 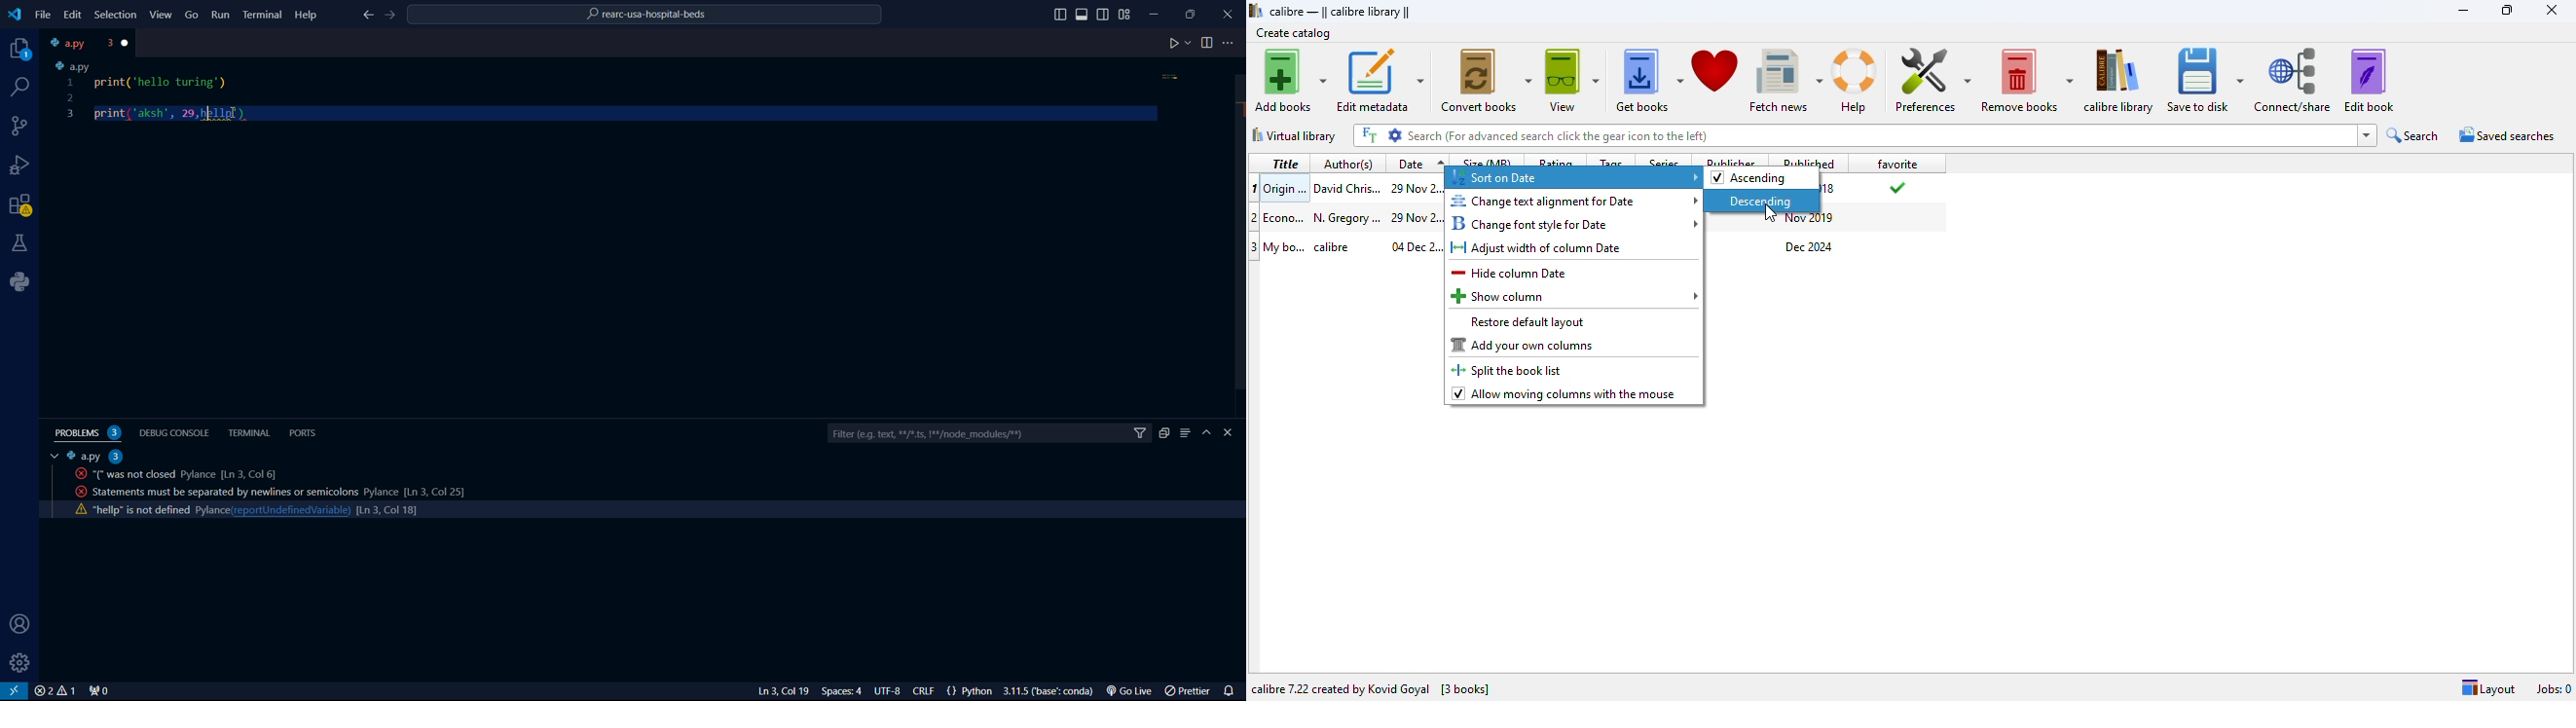 I want to click on publish date, so click(x=1811, y=219).